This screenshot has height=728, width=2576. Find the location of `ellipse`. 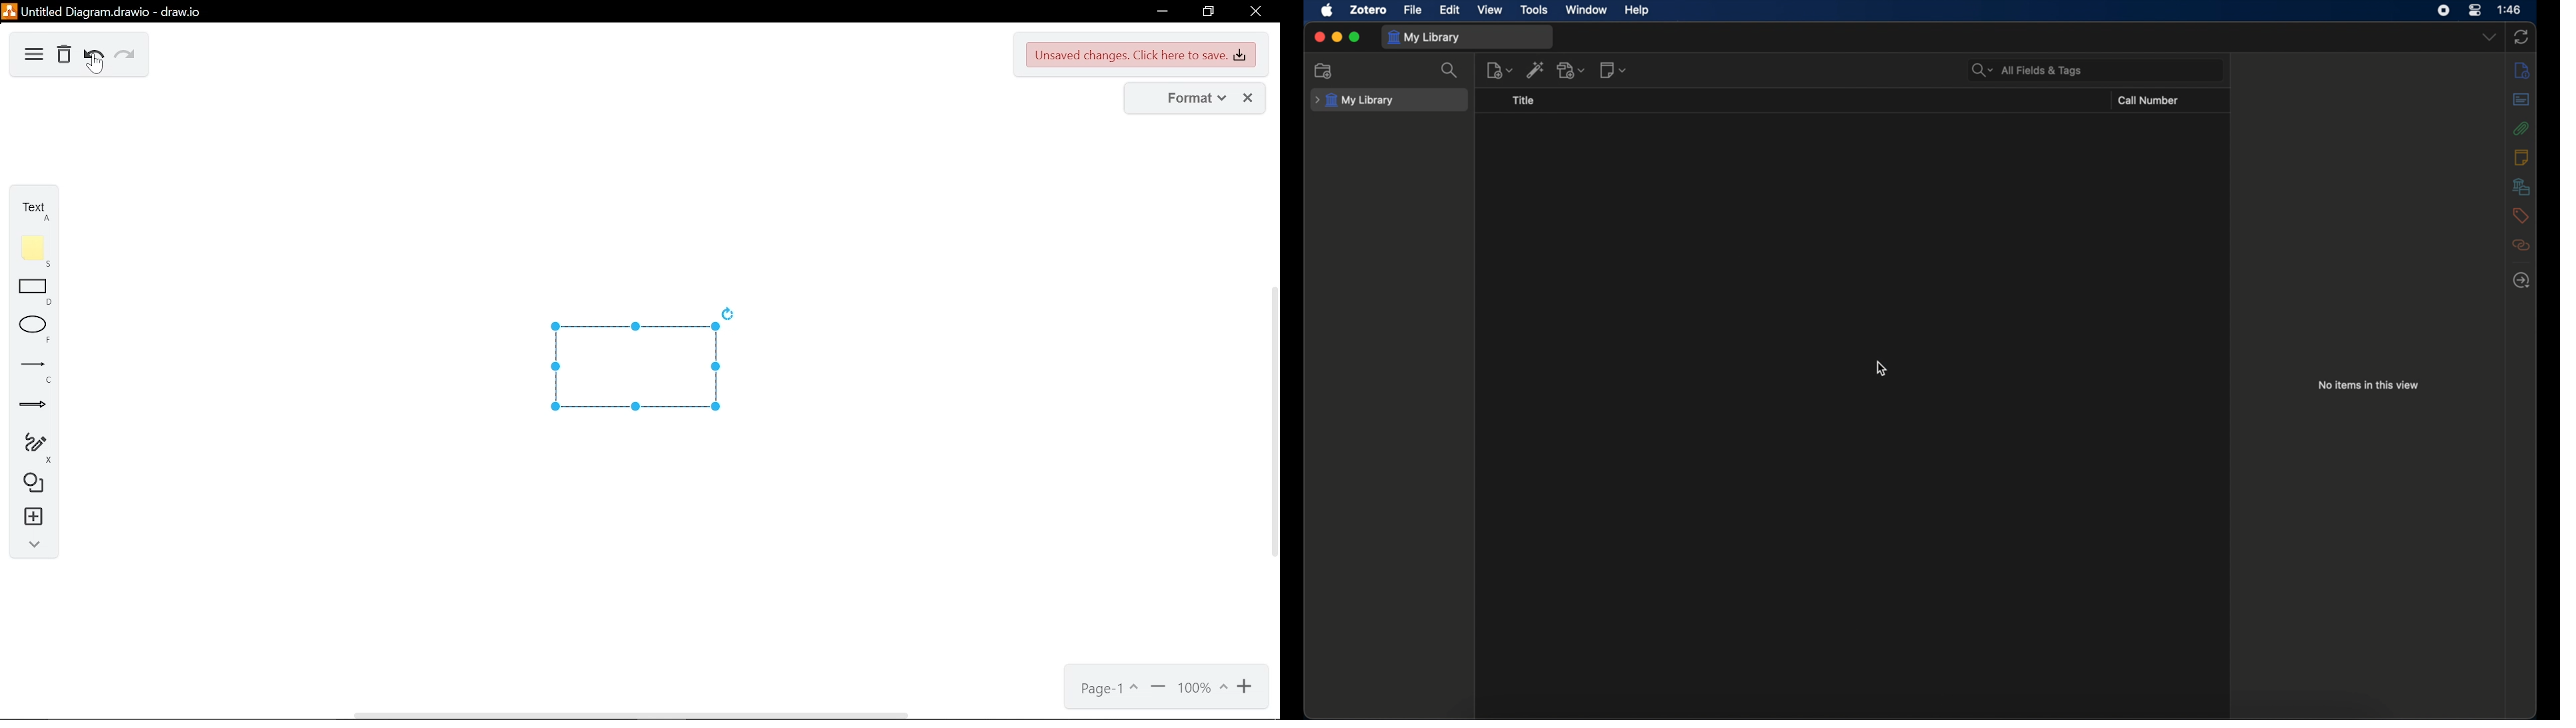

ellipse is located at coordinates (37, 331).